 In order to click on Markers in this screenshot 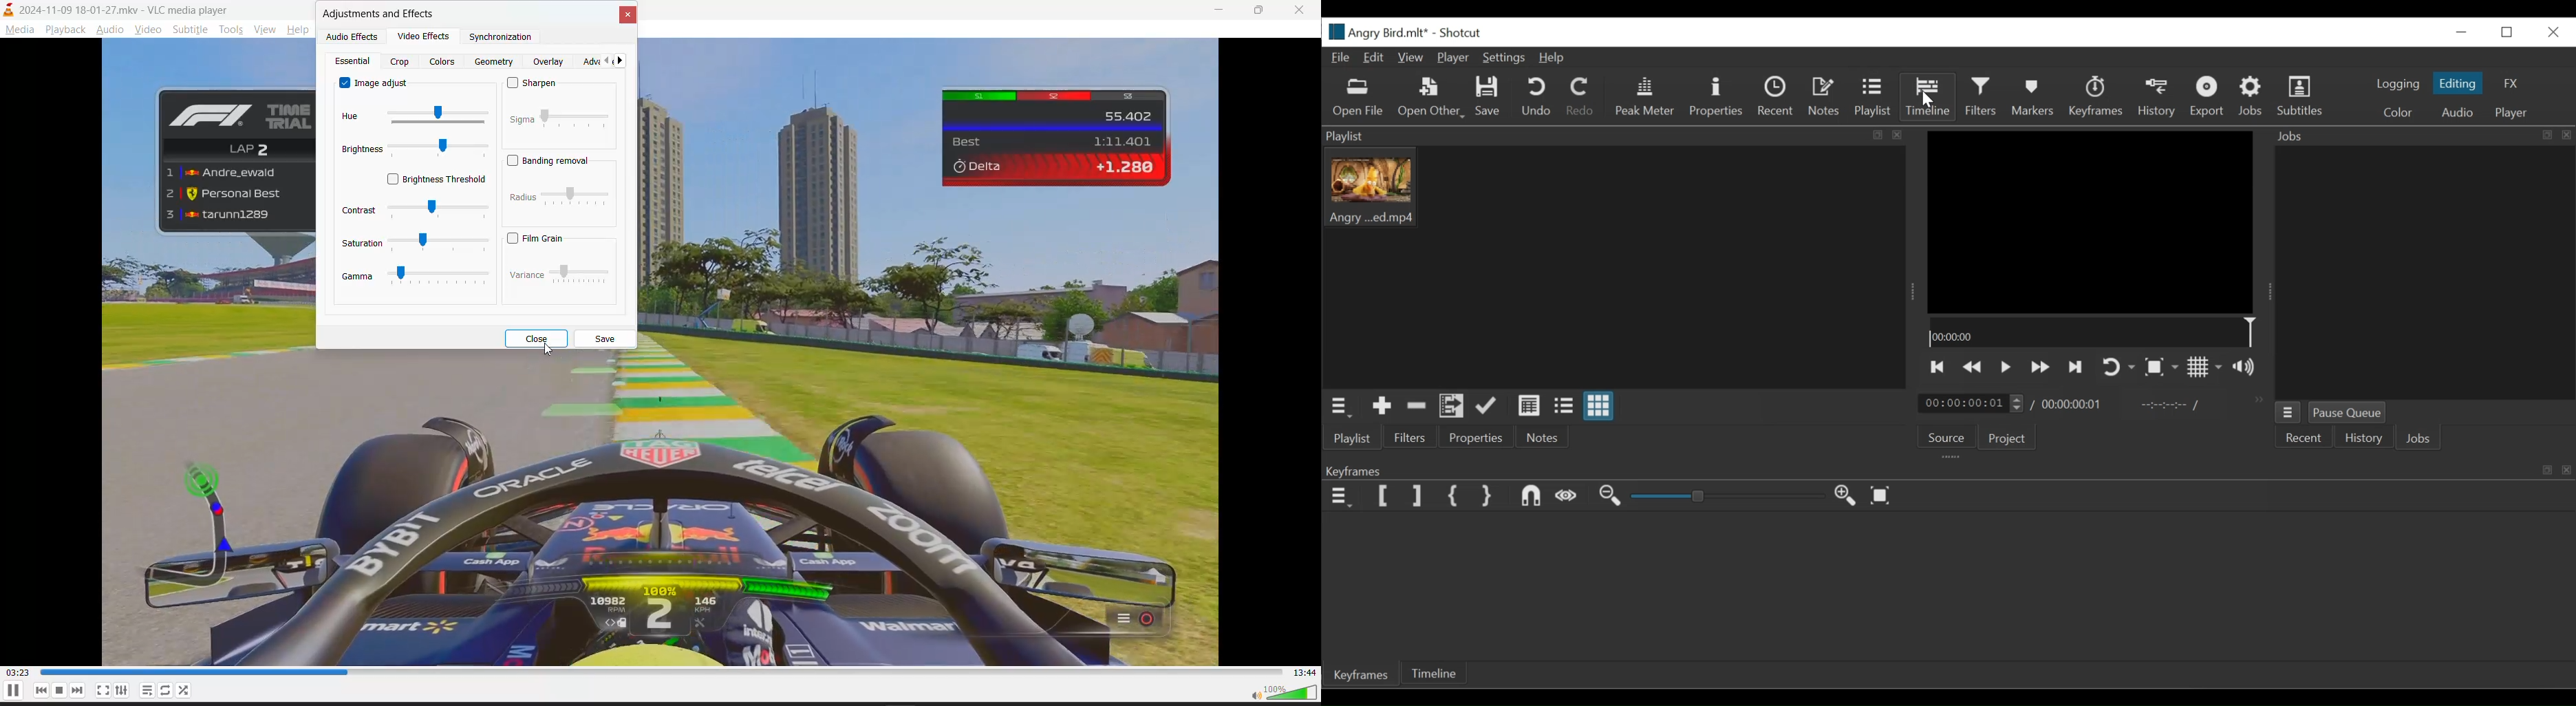, I will do `click(2033, 98)`.